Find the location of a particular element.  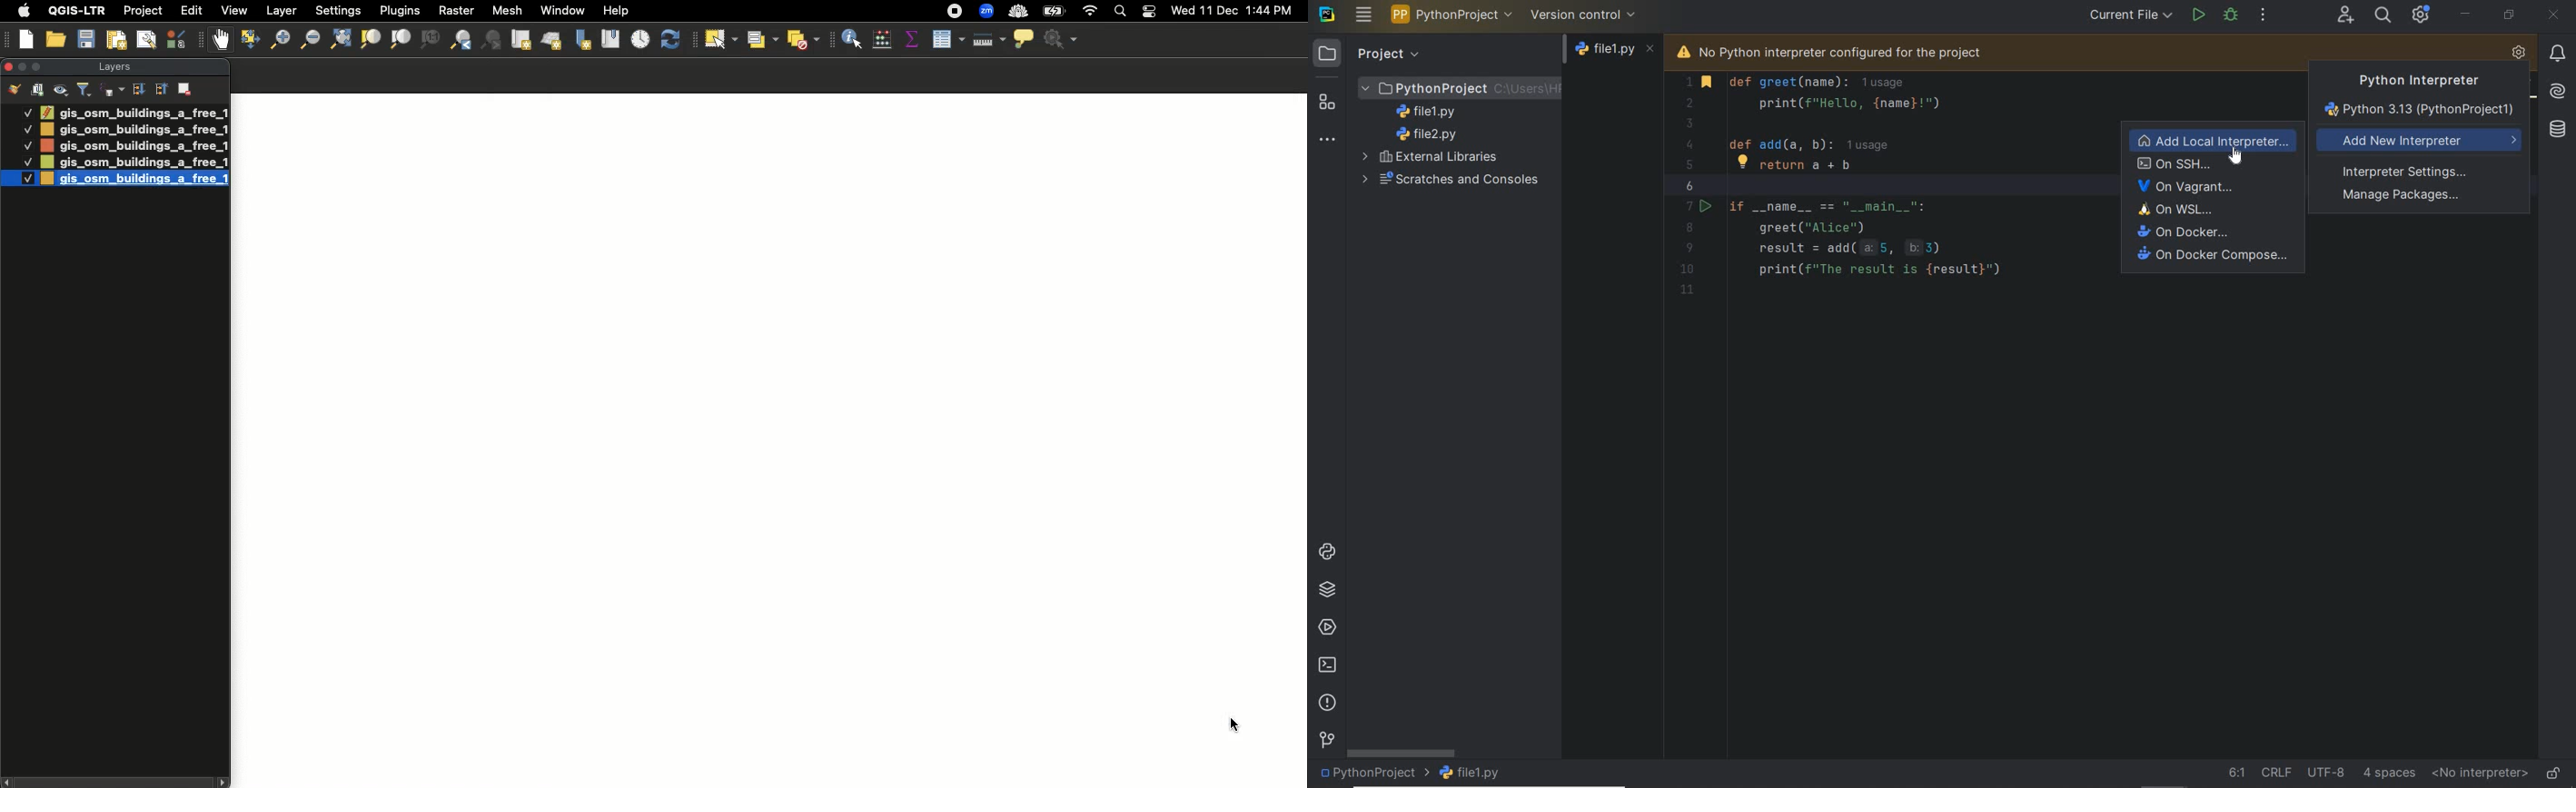

gis_osm_buildings_a_free_1 is located at coordinates (134, 112).